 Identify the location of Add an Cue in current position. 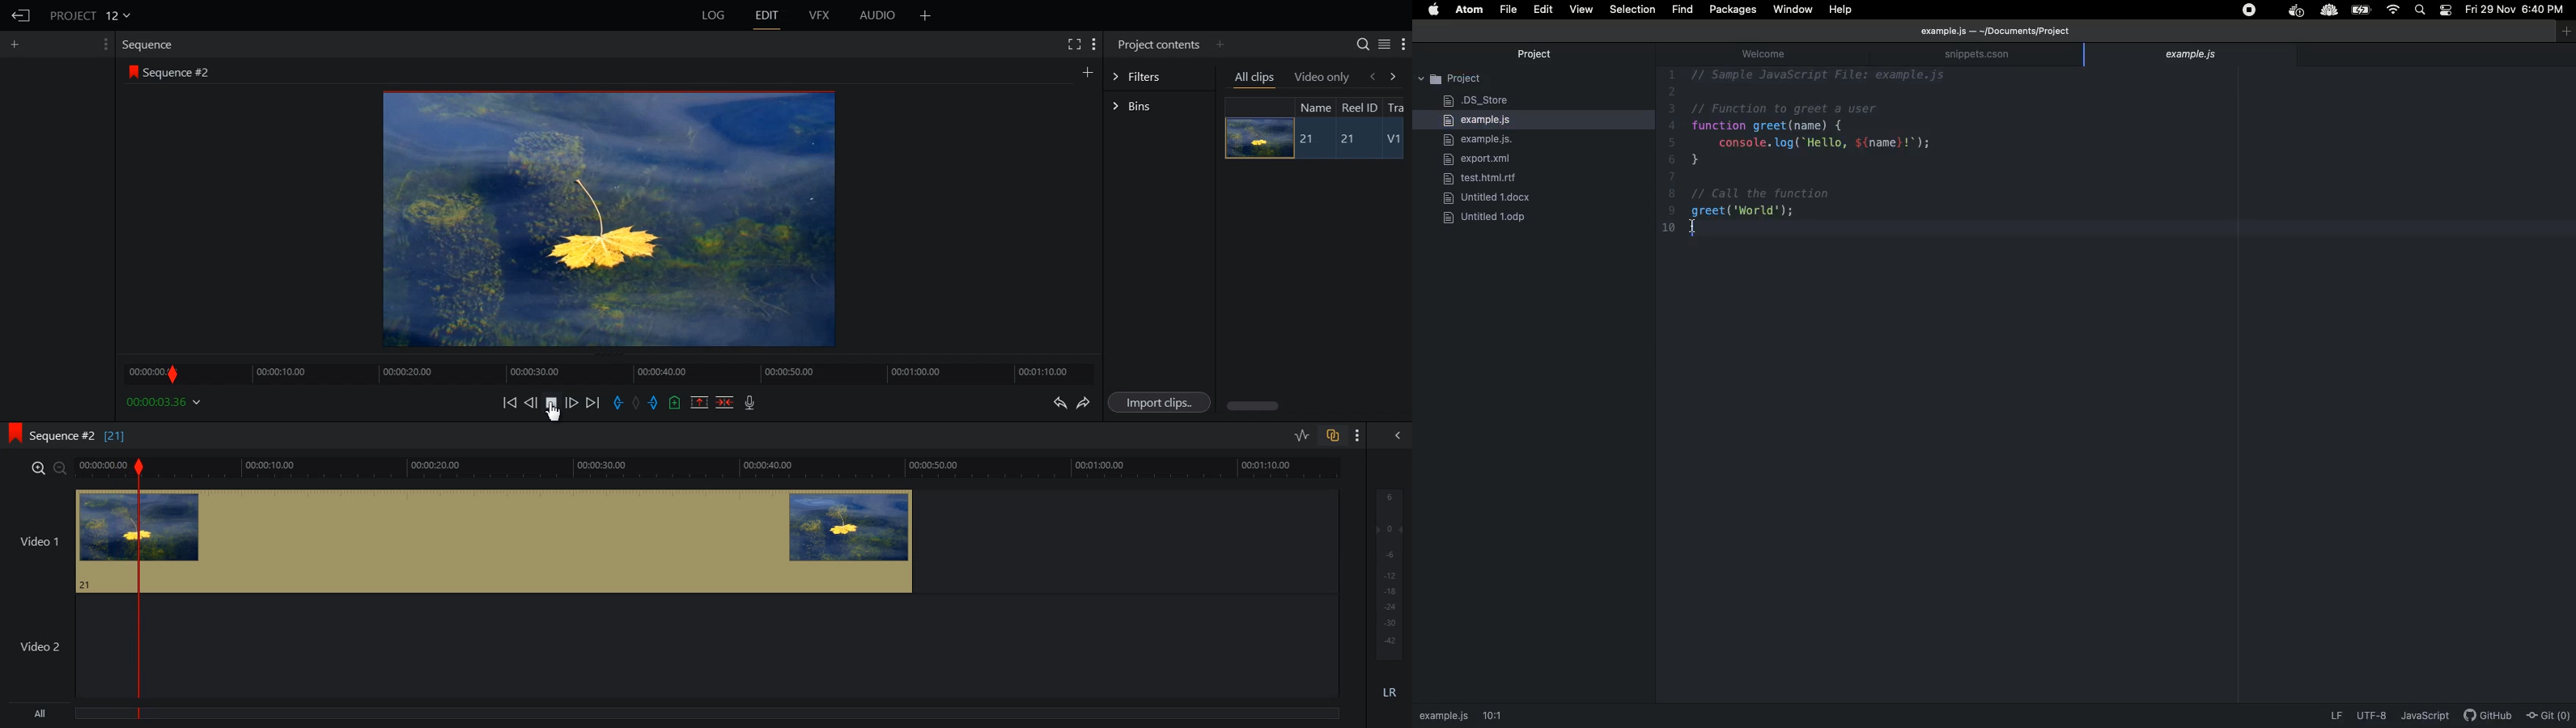
(675, 402).